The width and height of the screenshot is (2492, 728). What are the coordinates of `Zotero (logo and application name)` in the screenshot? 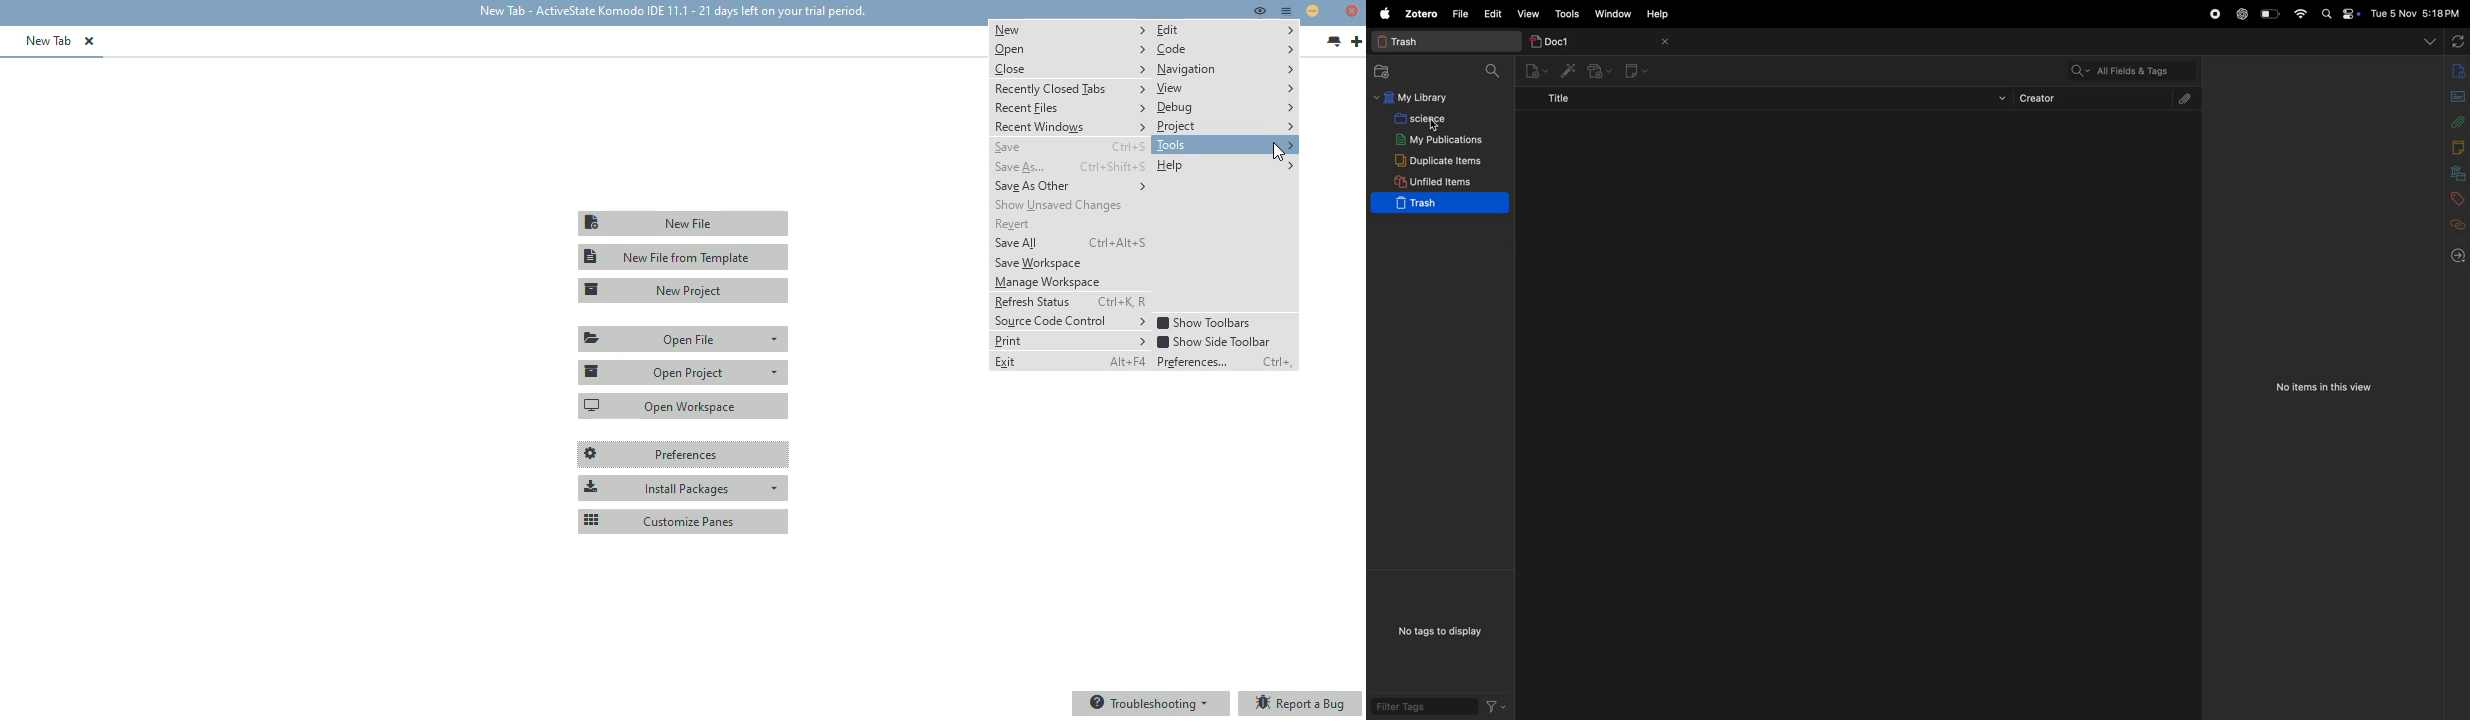 It's located at (1407, 14).